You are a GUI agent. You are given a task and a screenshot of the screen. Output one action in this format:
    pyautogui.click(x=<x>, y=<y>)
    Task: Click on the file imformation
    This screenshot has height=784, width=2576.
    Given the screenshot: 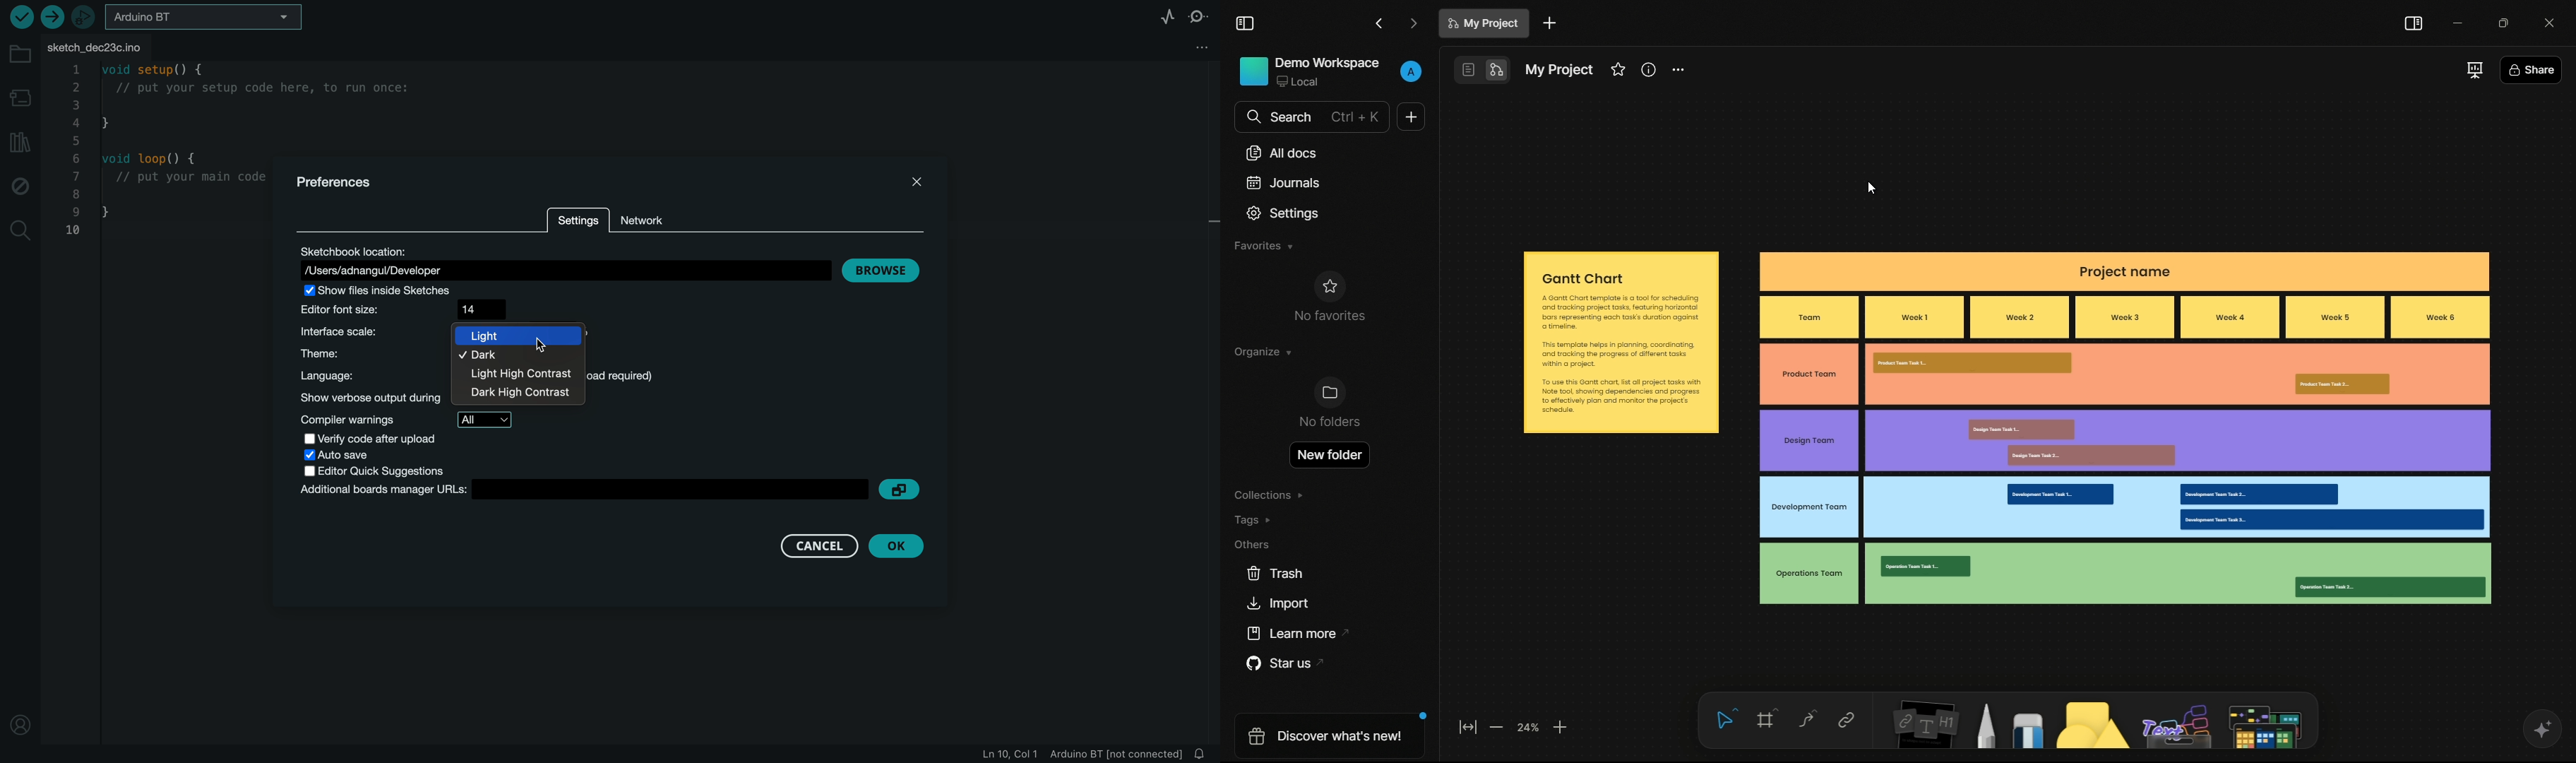 What is the action you would take?
    pyautogui.click(x=1071, y=754)
    